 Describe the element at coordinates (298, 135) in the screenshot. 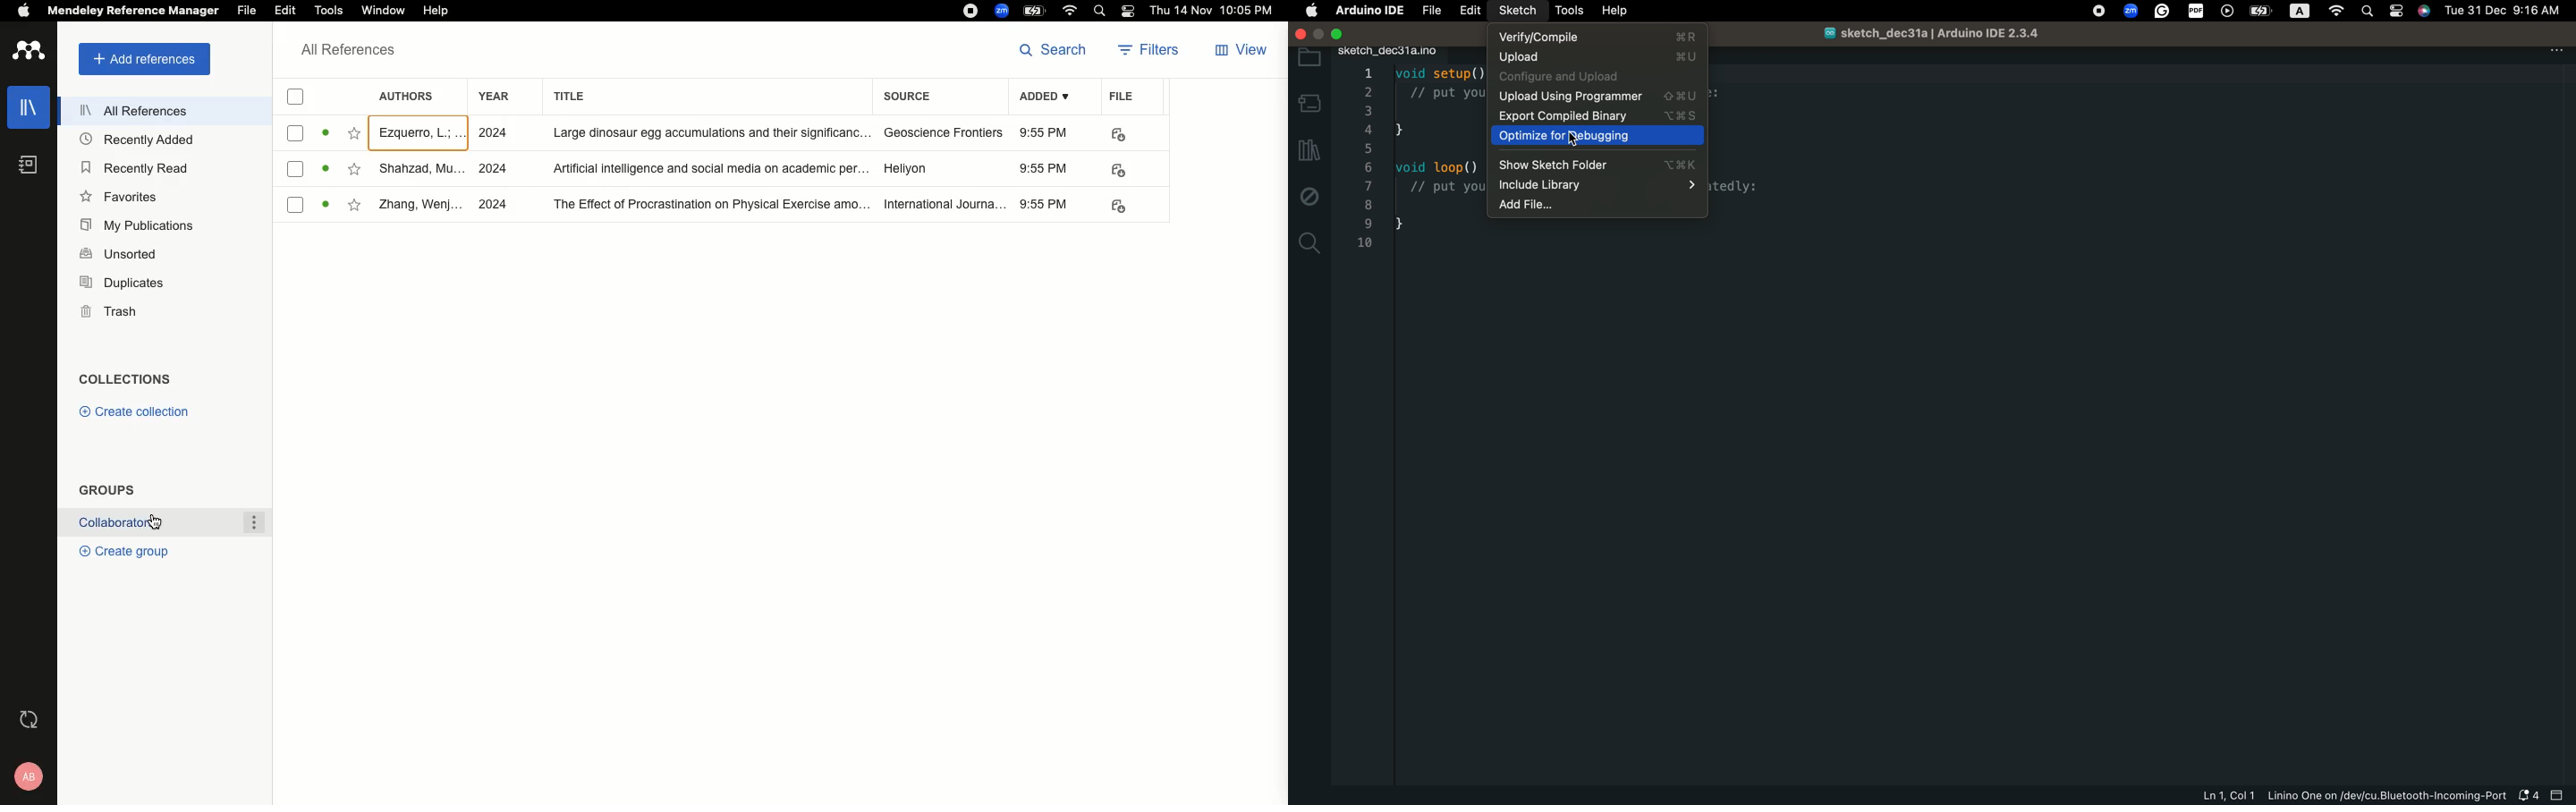

I see `checkbox` at that location.